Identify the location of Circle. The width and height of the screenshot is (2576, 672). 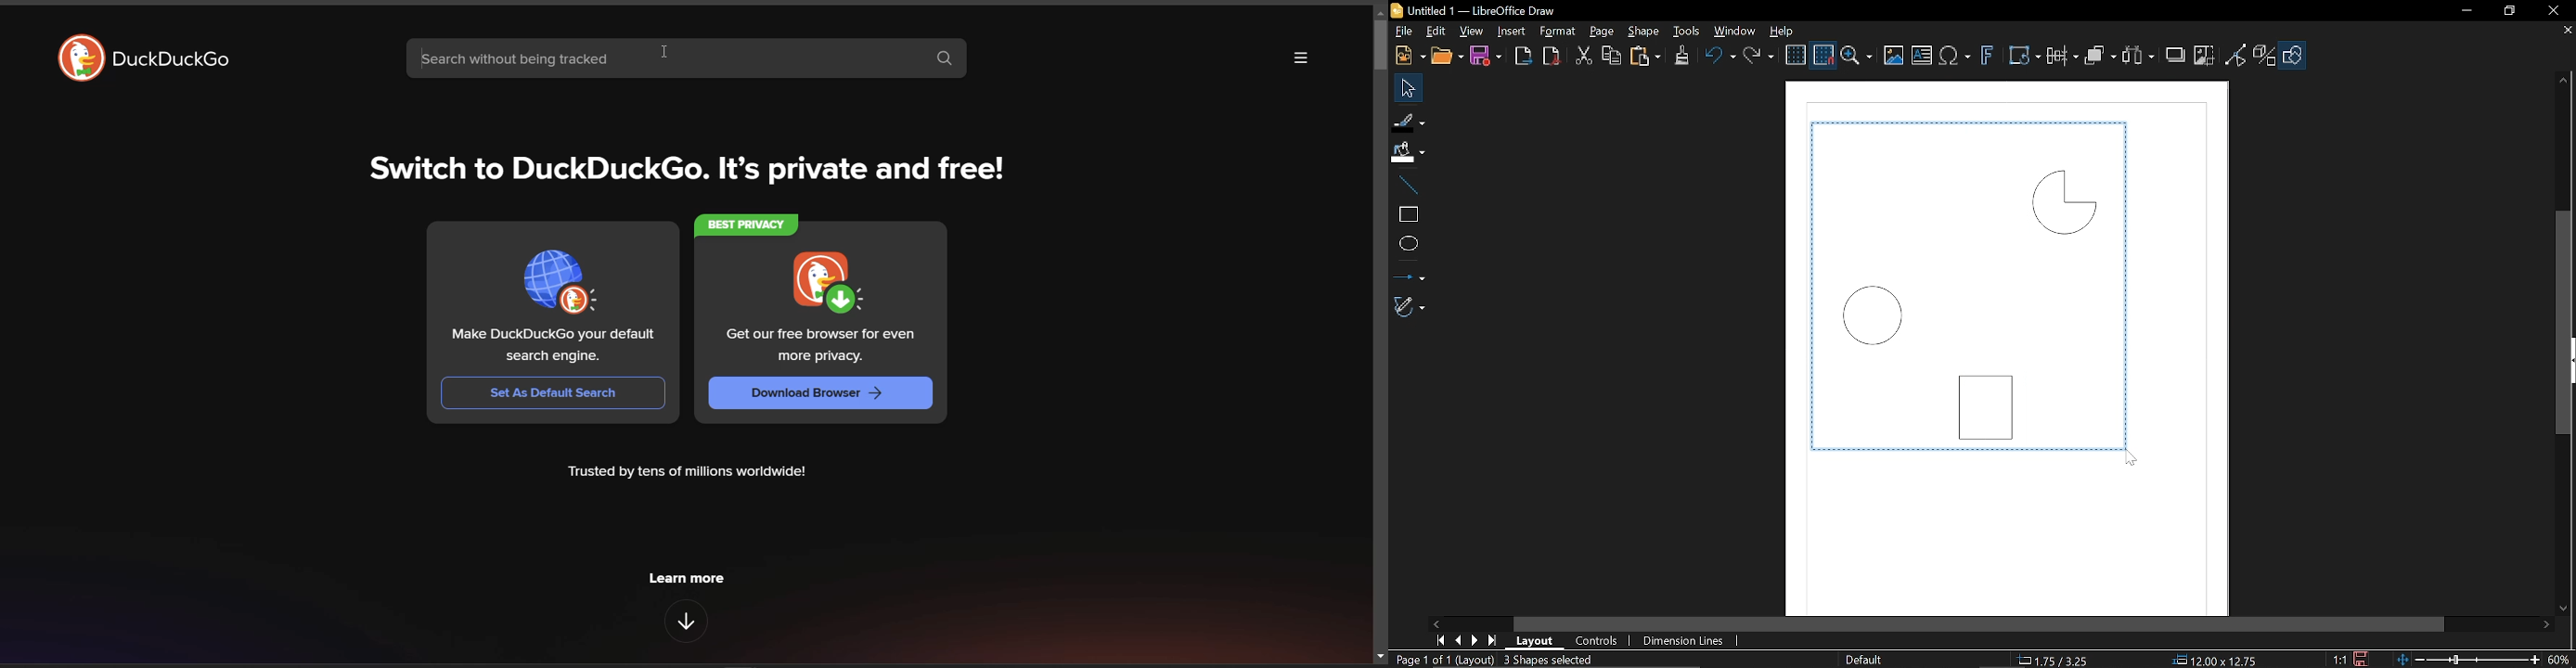
(1874, 316).